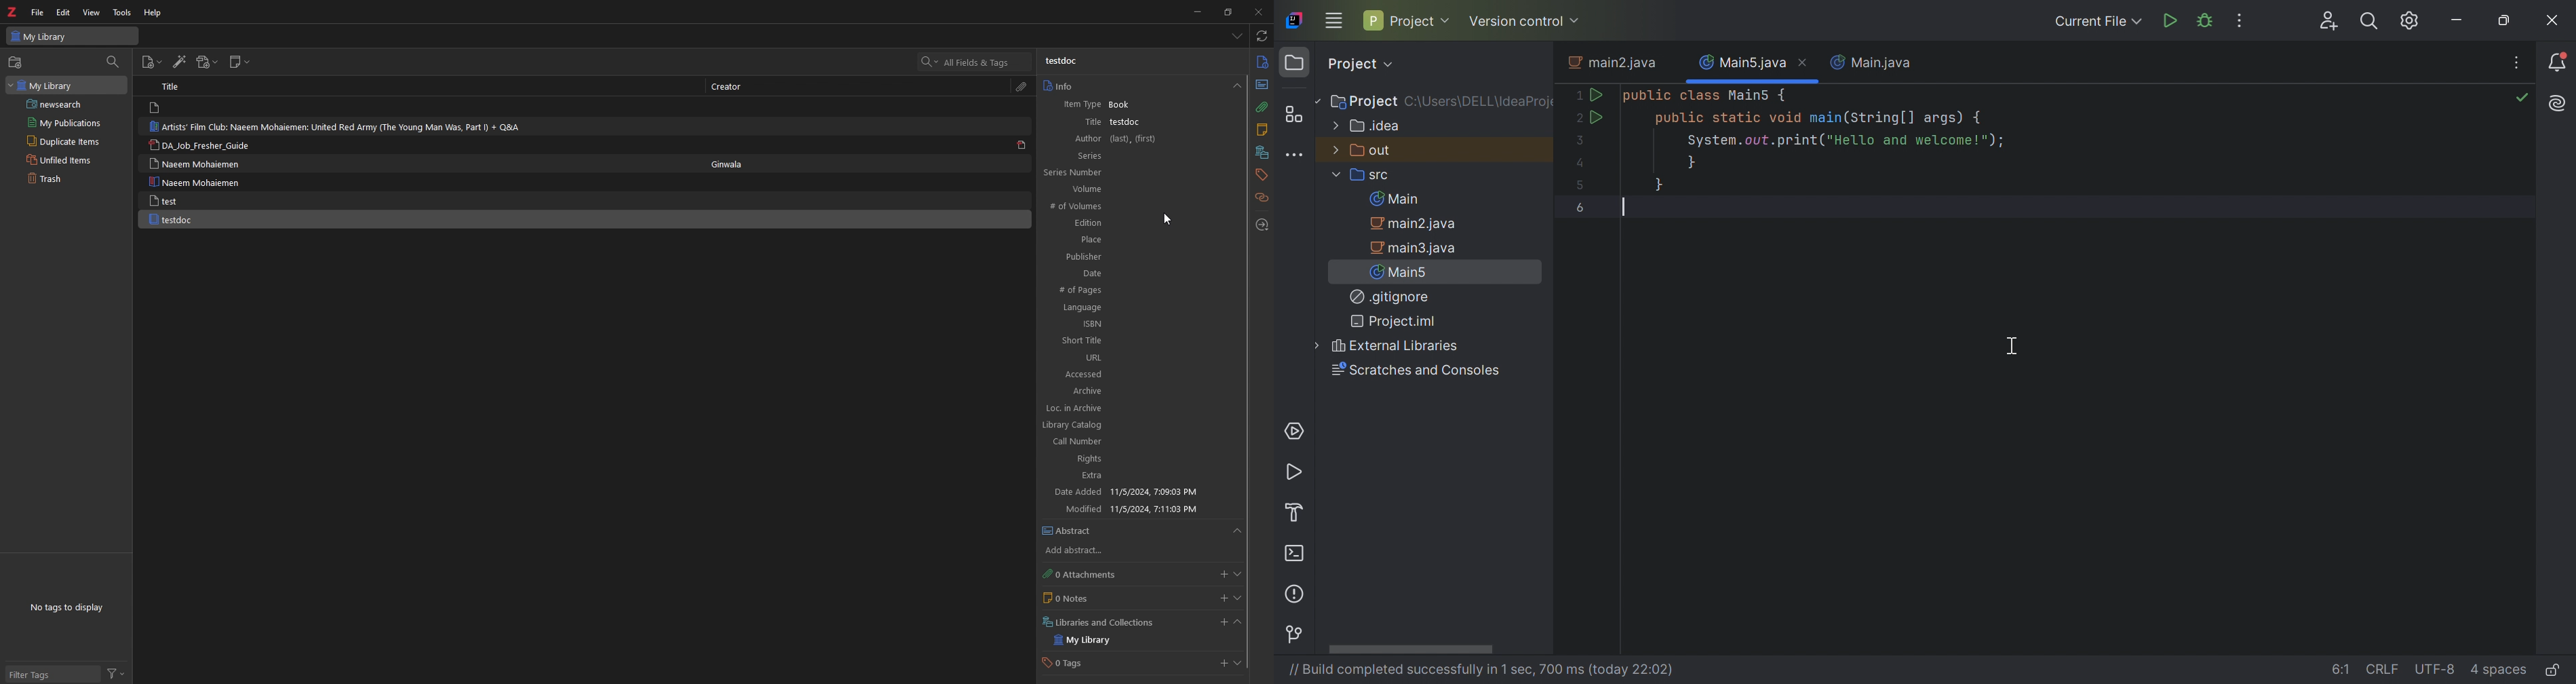 The width and height of the screenshot is (2576, 700). What do you see at coordinates (1081, 408) in the screenshot?
I see `Loc. in Archive` at bounding box center [1081, 408].